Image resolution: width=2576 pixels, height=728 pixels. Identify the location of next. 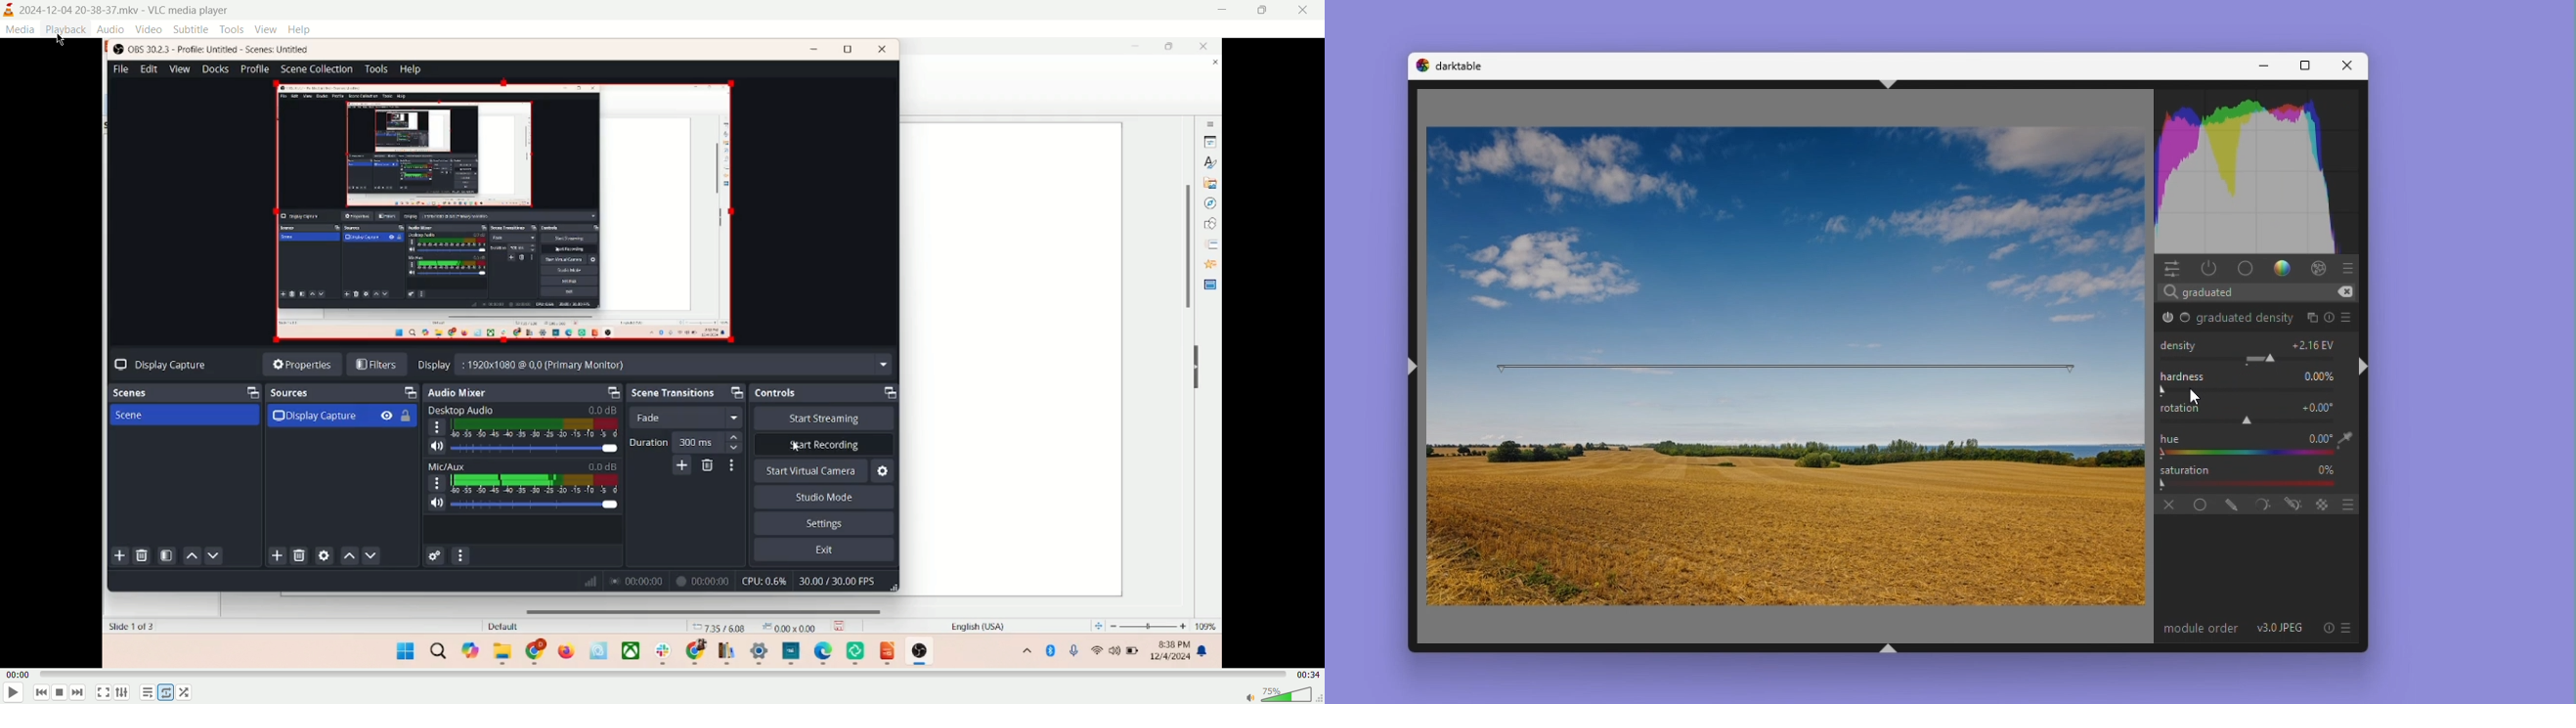
(82, 694).